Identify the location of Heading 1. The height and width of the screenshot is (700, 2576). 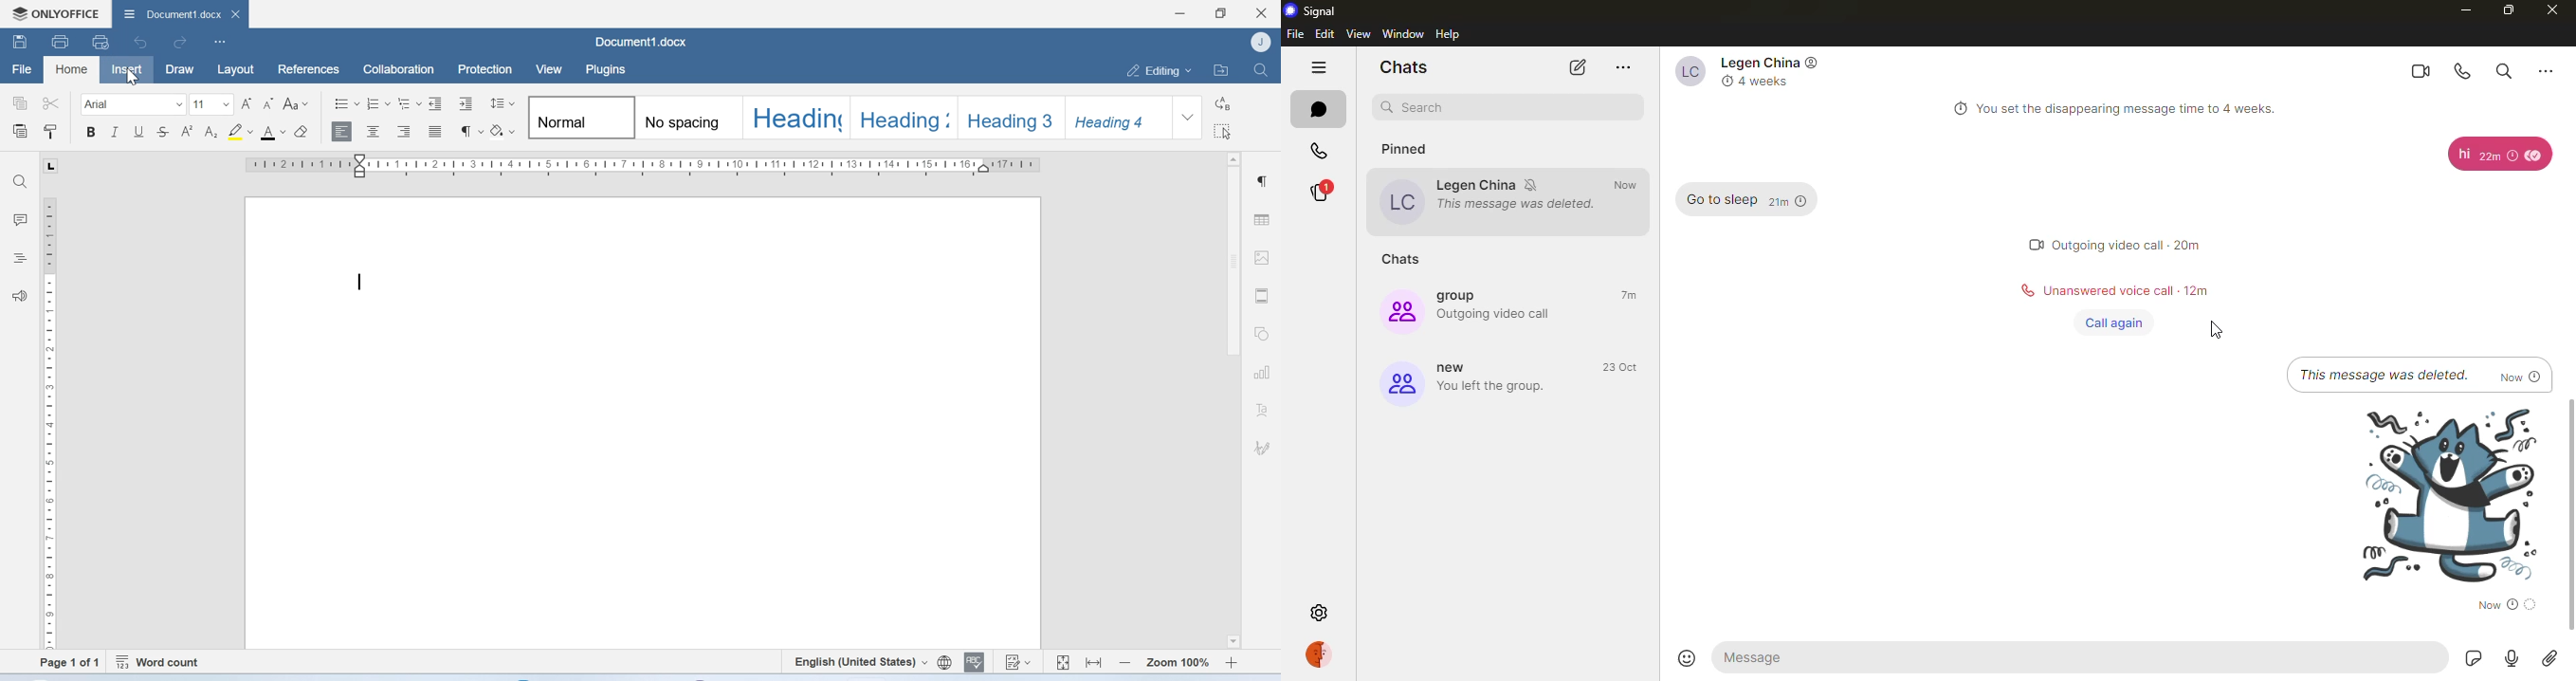
(794, 116).